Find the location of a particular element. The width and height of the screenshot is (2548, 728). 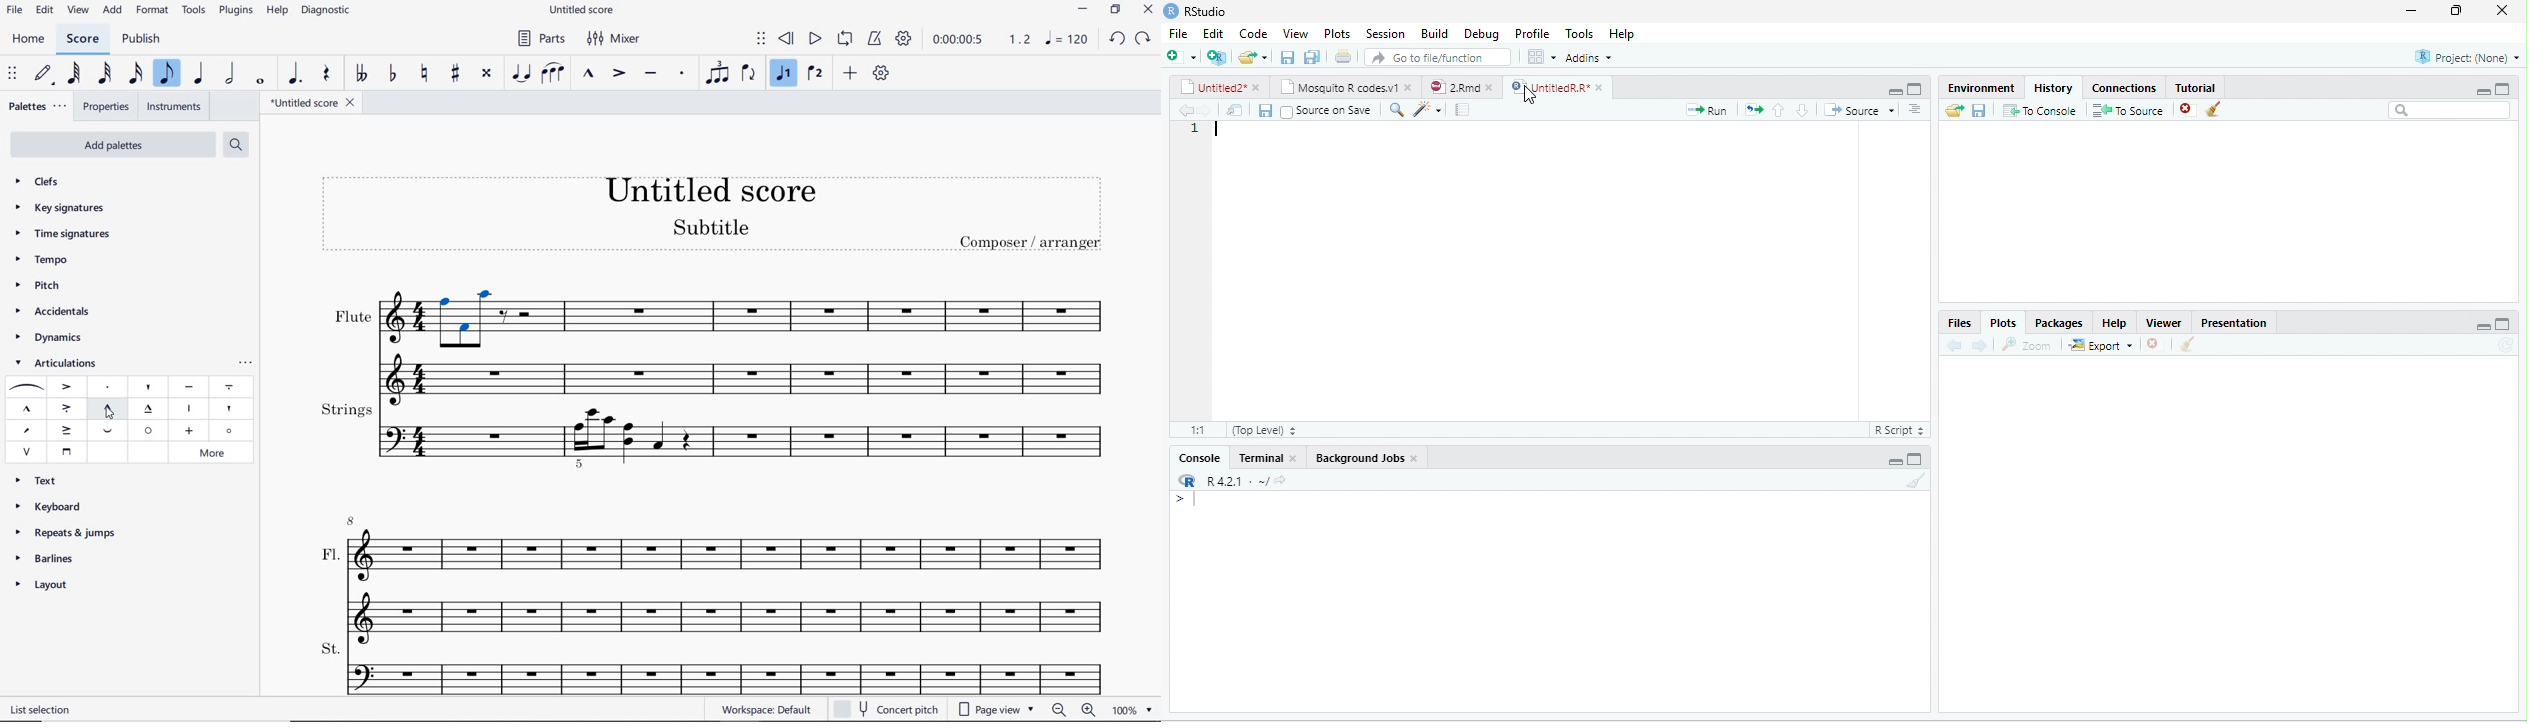

undo is located at coordinates (1118, 39).